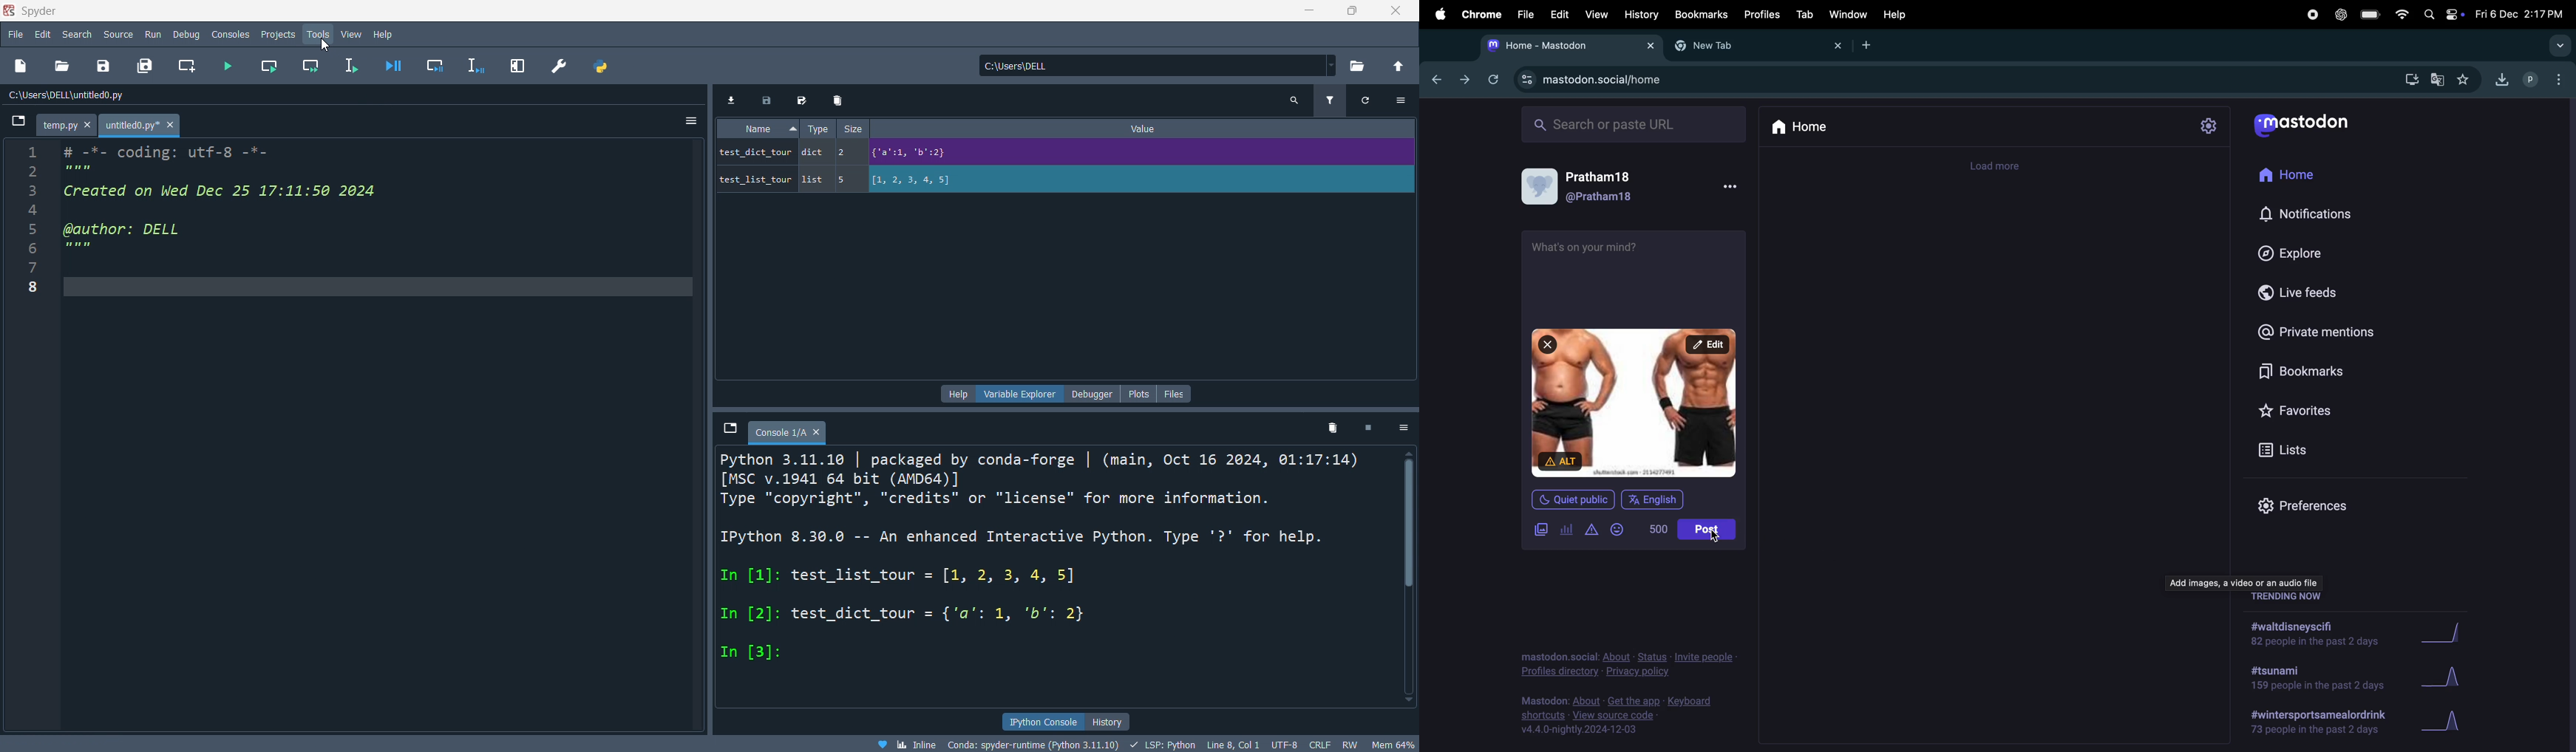 The width and height of the screenshot is (2576, 756). What do you see at coordinates (233, 66) in the screenshot?
I see `run file` at bounding box center [233, 66].